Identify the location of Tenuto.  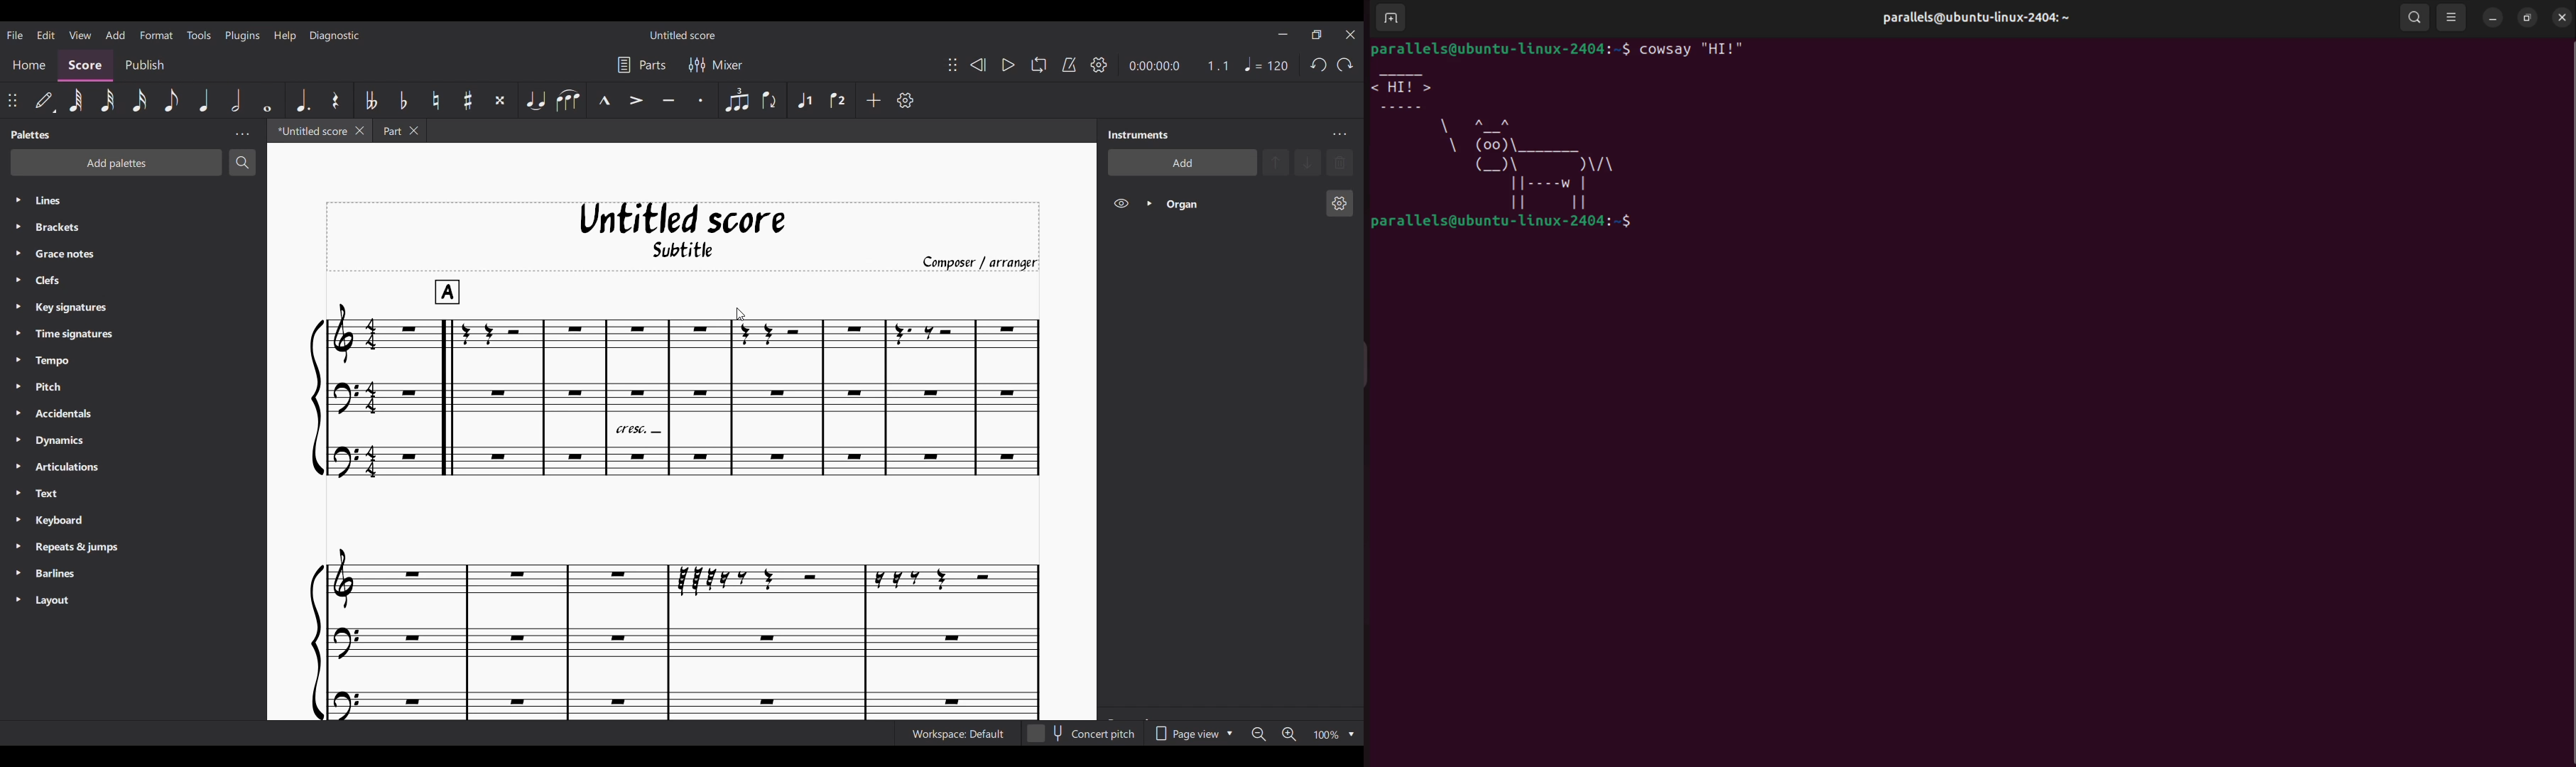
(669, 101).